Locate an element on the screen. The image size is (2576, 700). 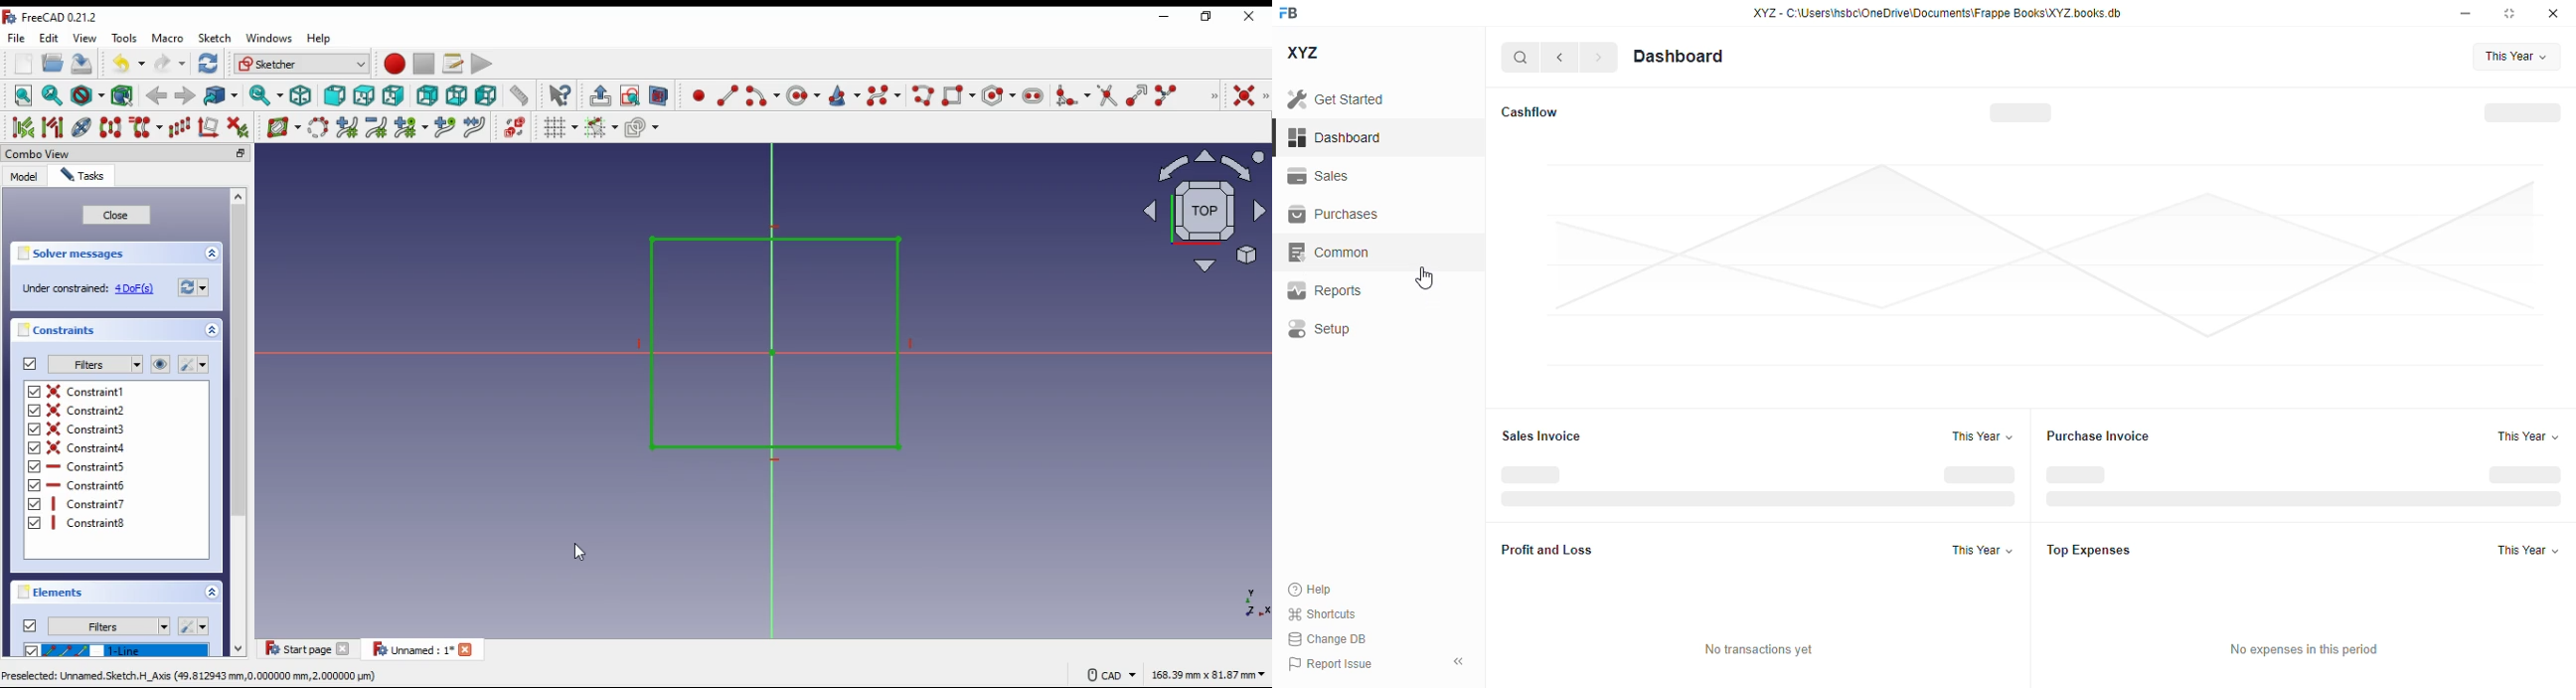
back is located at coordinates (158, 97).